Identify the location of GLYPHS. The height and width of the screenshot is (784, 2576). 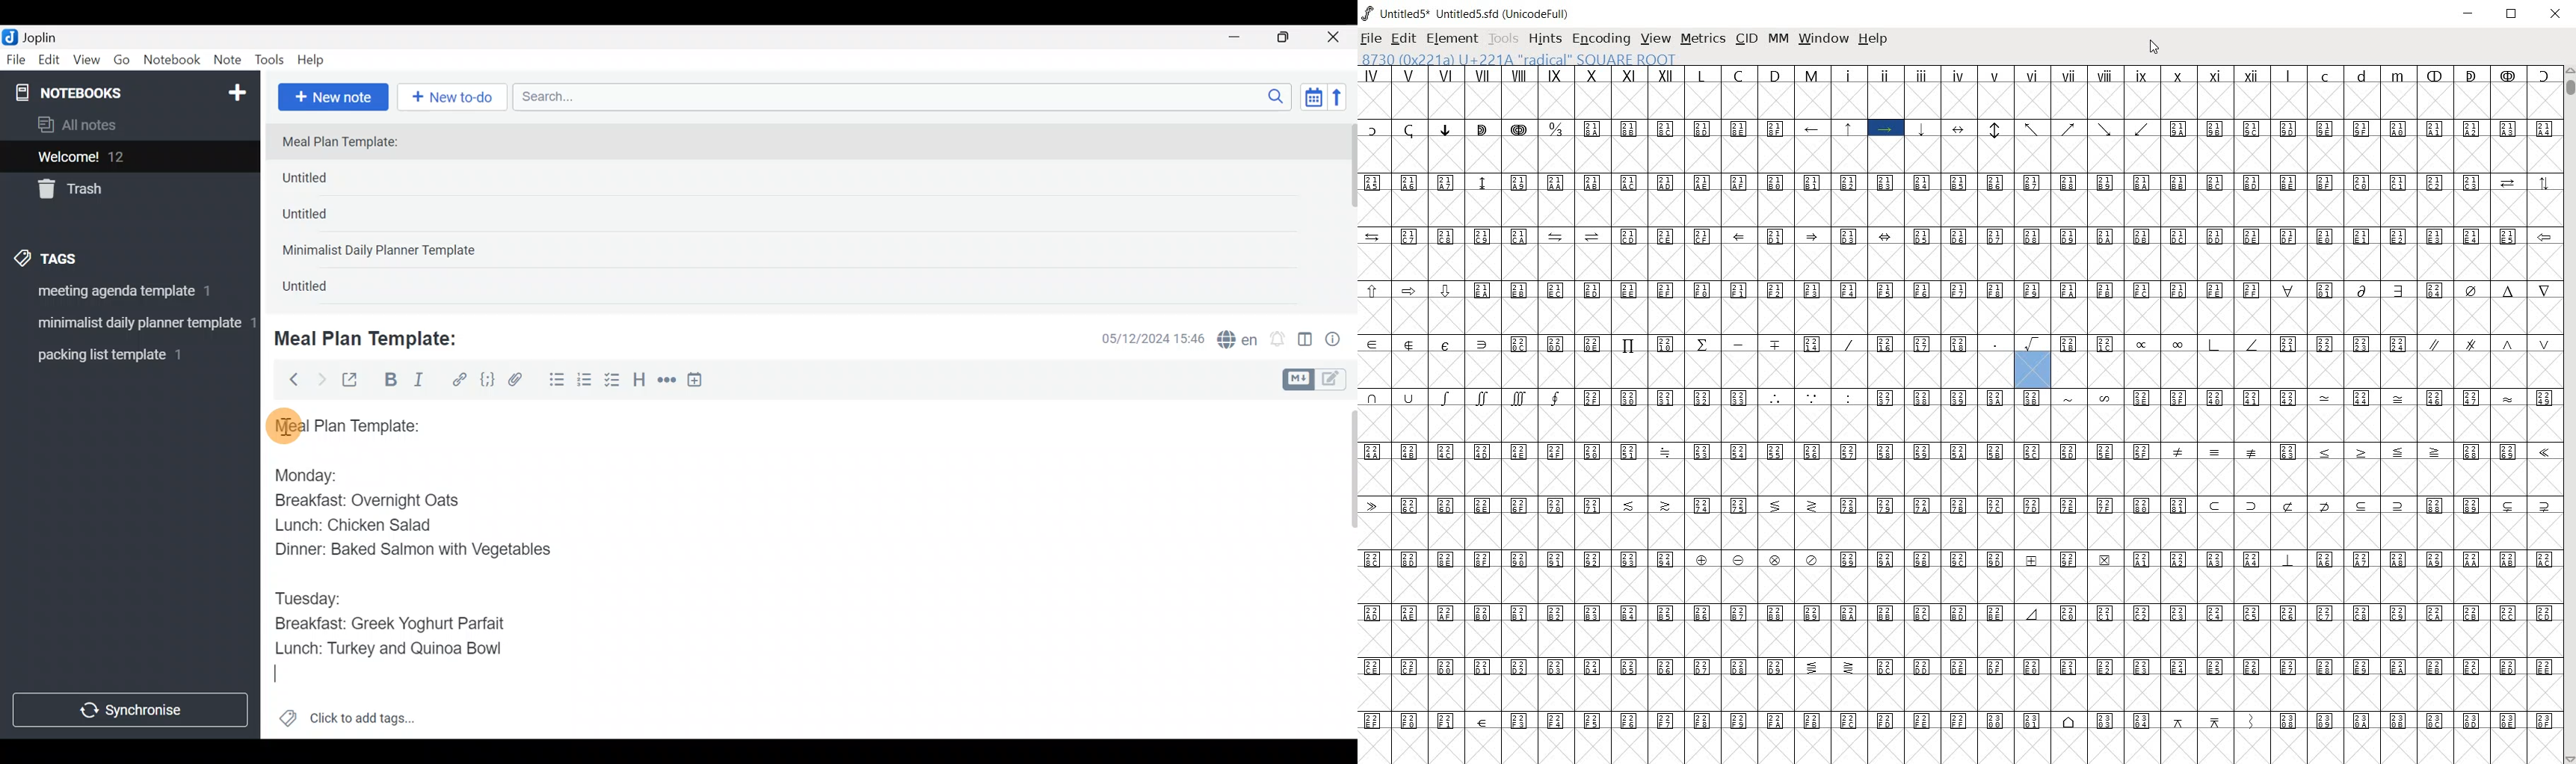
(1668, 417).